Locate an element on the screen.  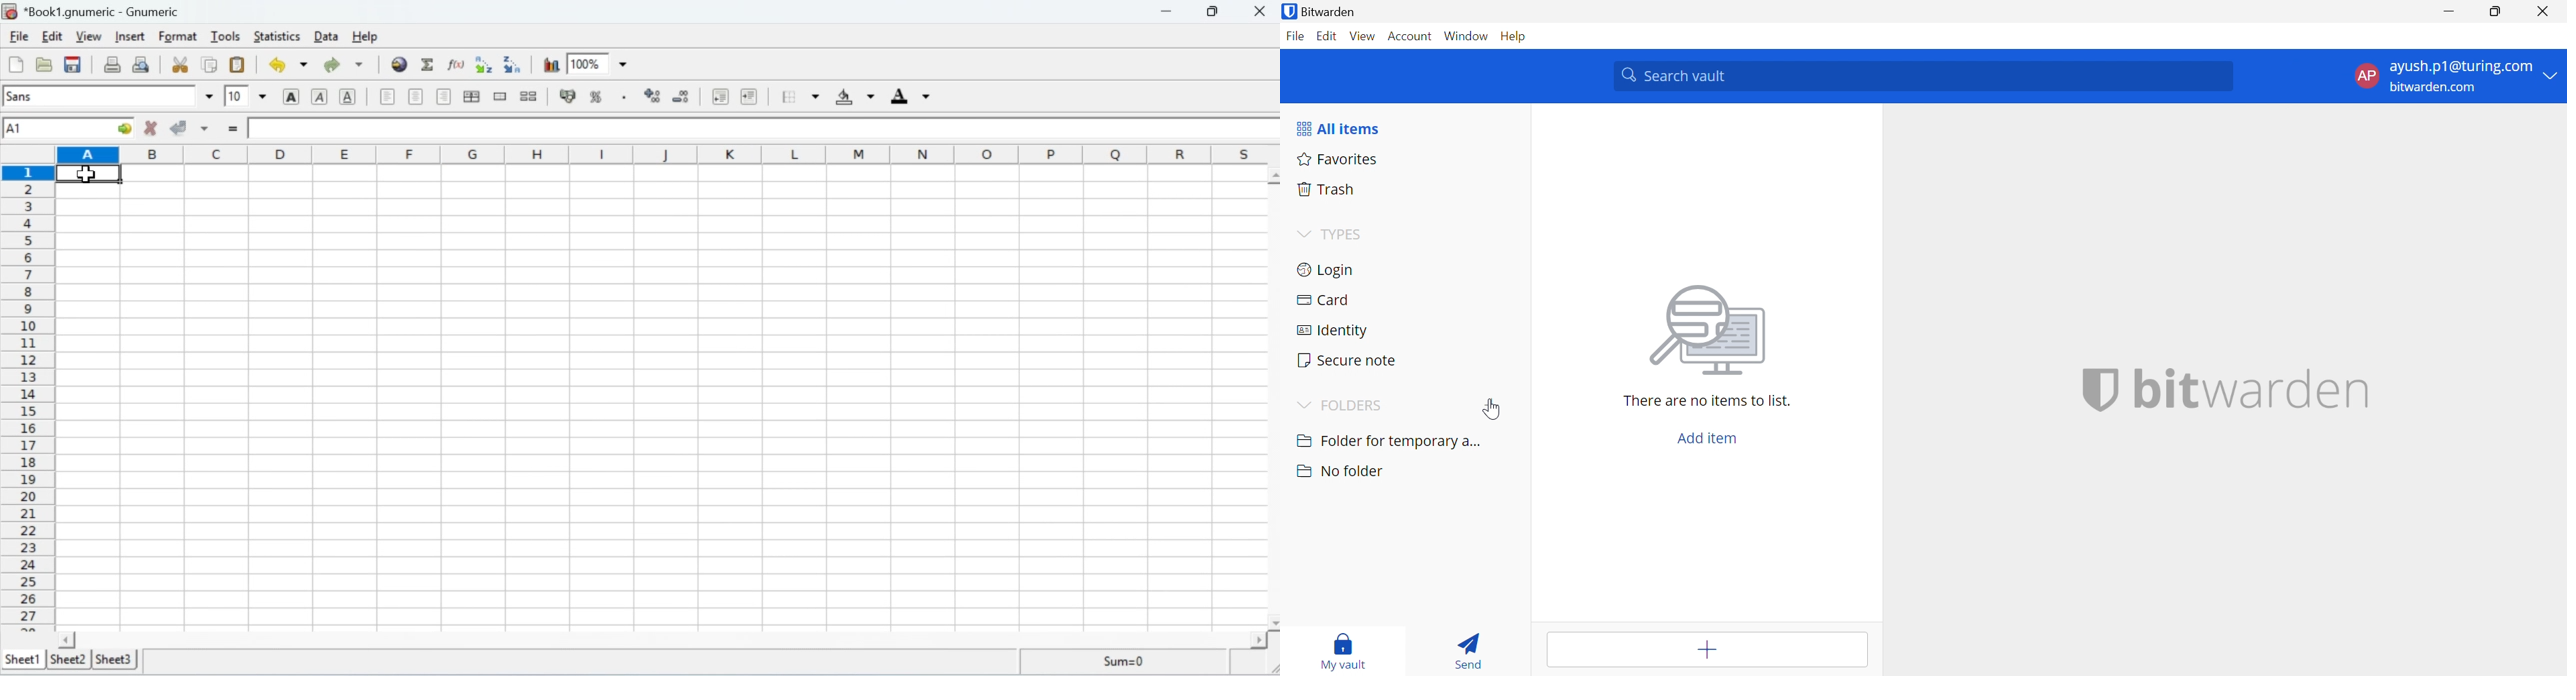
Center horizontally is located at coordinates (418, 98).